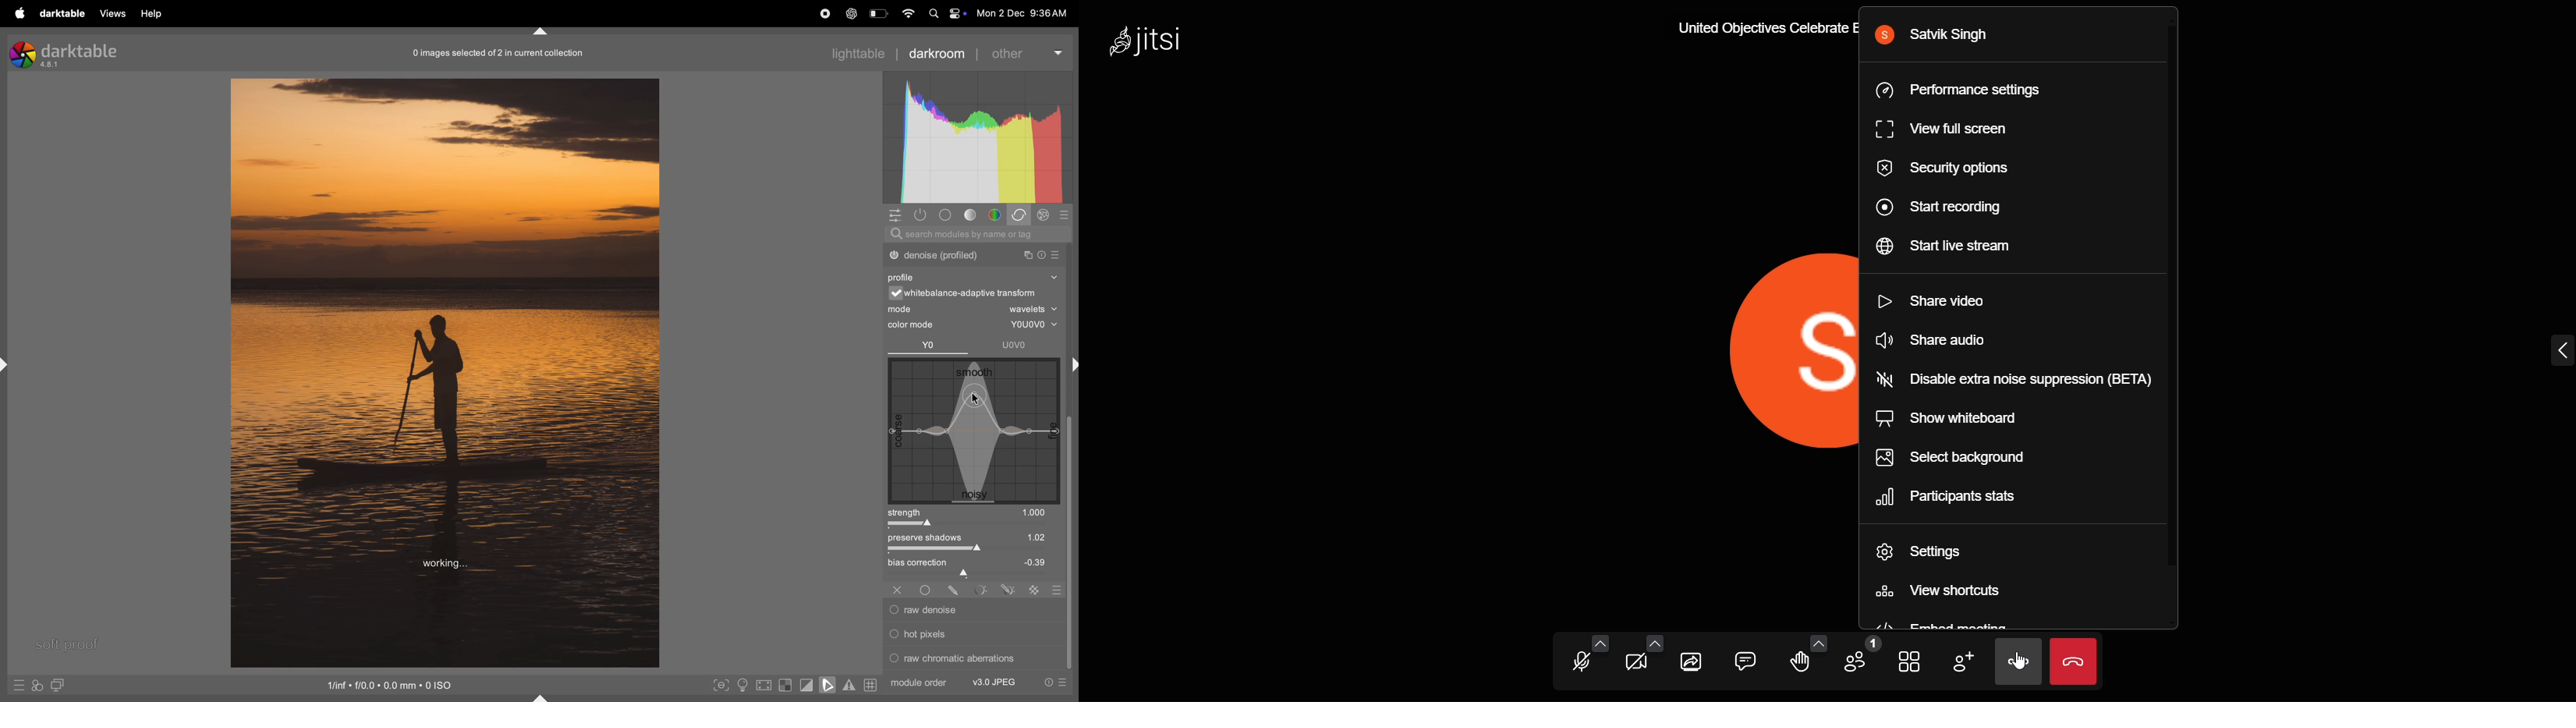 The image size is (2576, 728). What do you see at coordinates (1035, 513) in the screenshot?
I see `1000` at bounding box center [1035, 513].